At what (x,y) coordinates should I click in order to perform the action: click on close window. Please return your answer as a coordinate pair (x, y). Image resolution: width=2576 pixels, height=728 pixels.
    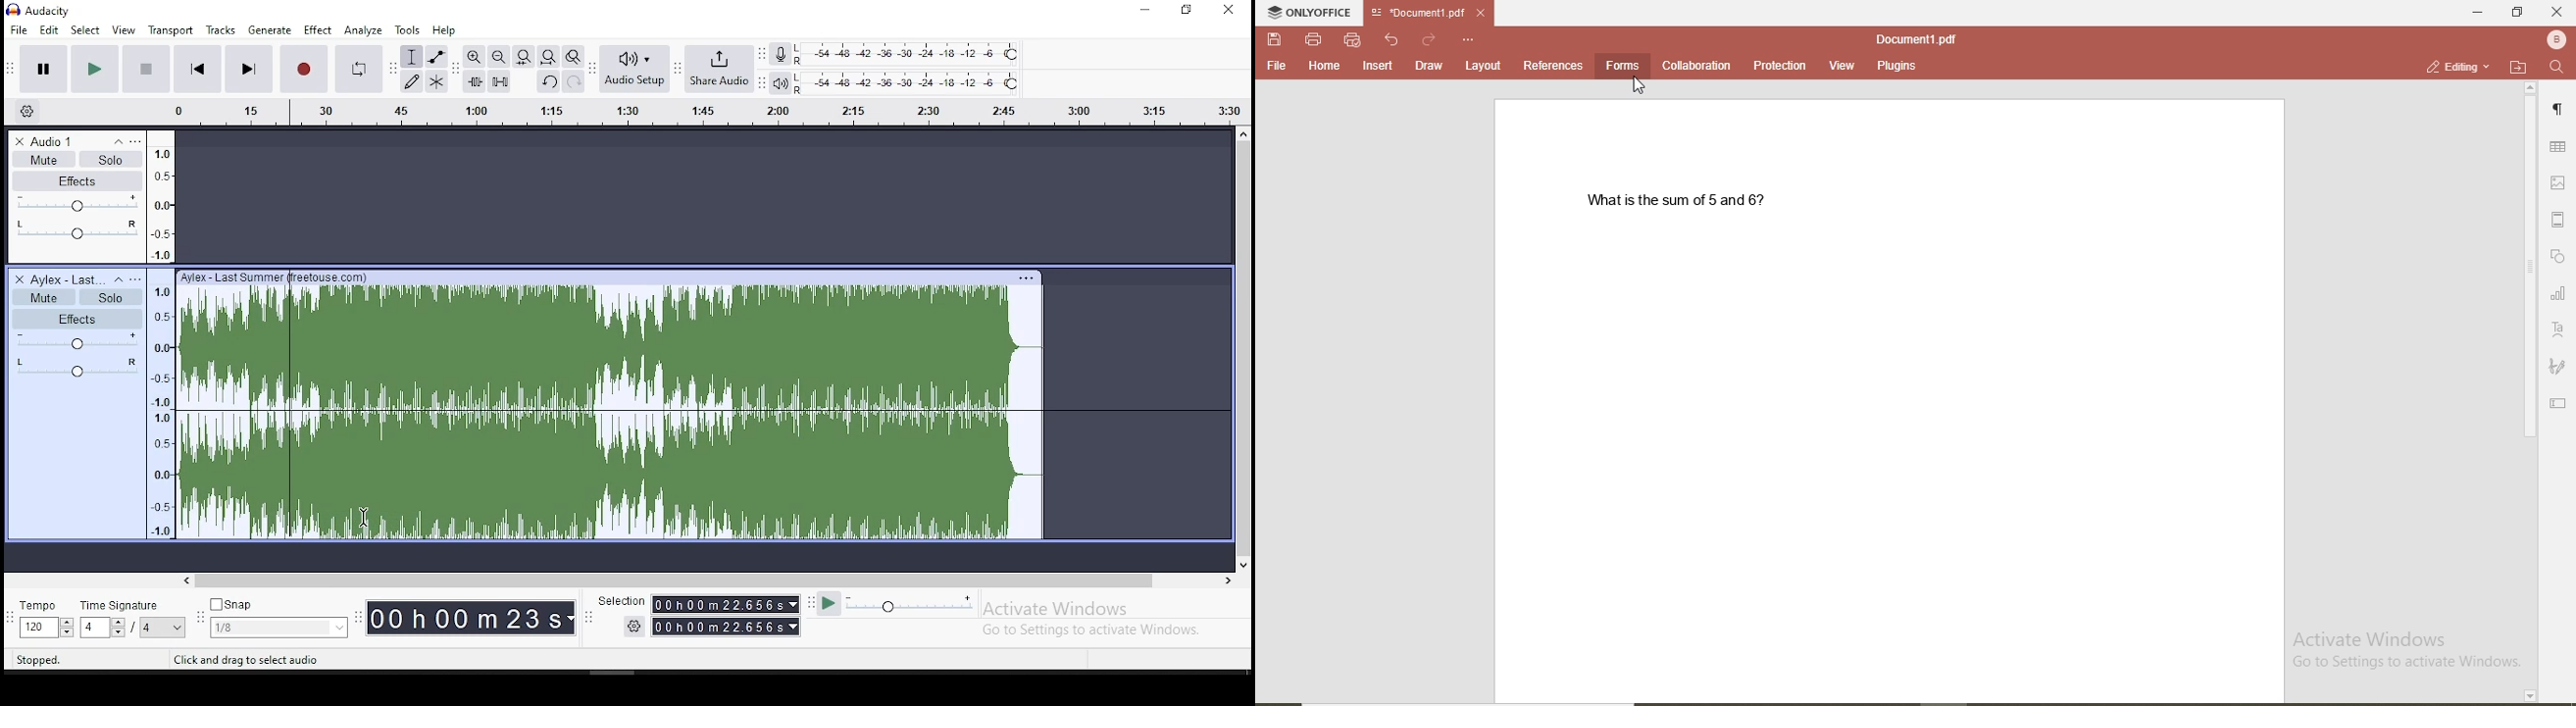
    Looking at the image, I should click on (1232, 9).